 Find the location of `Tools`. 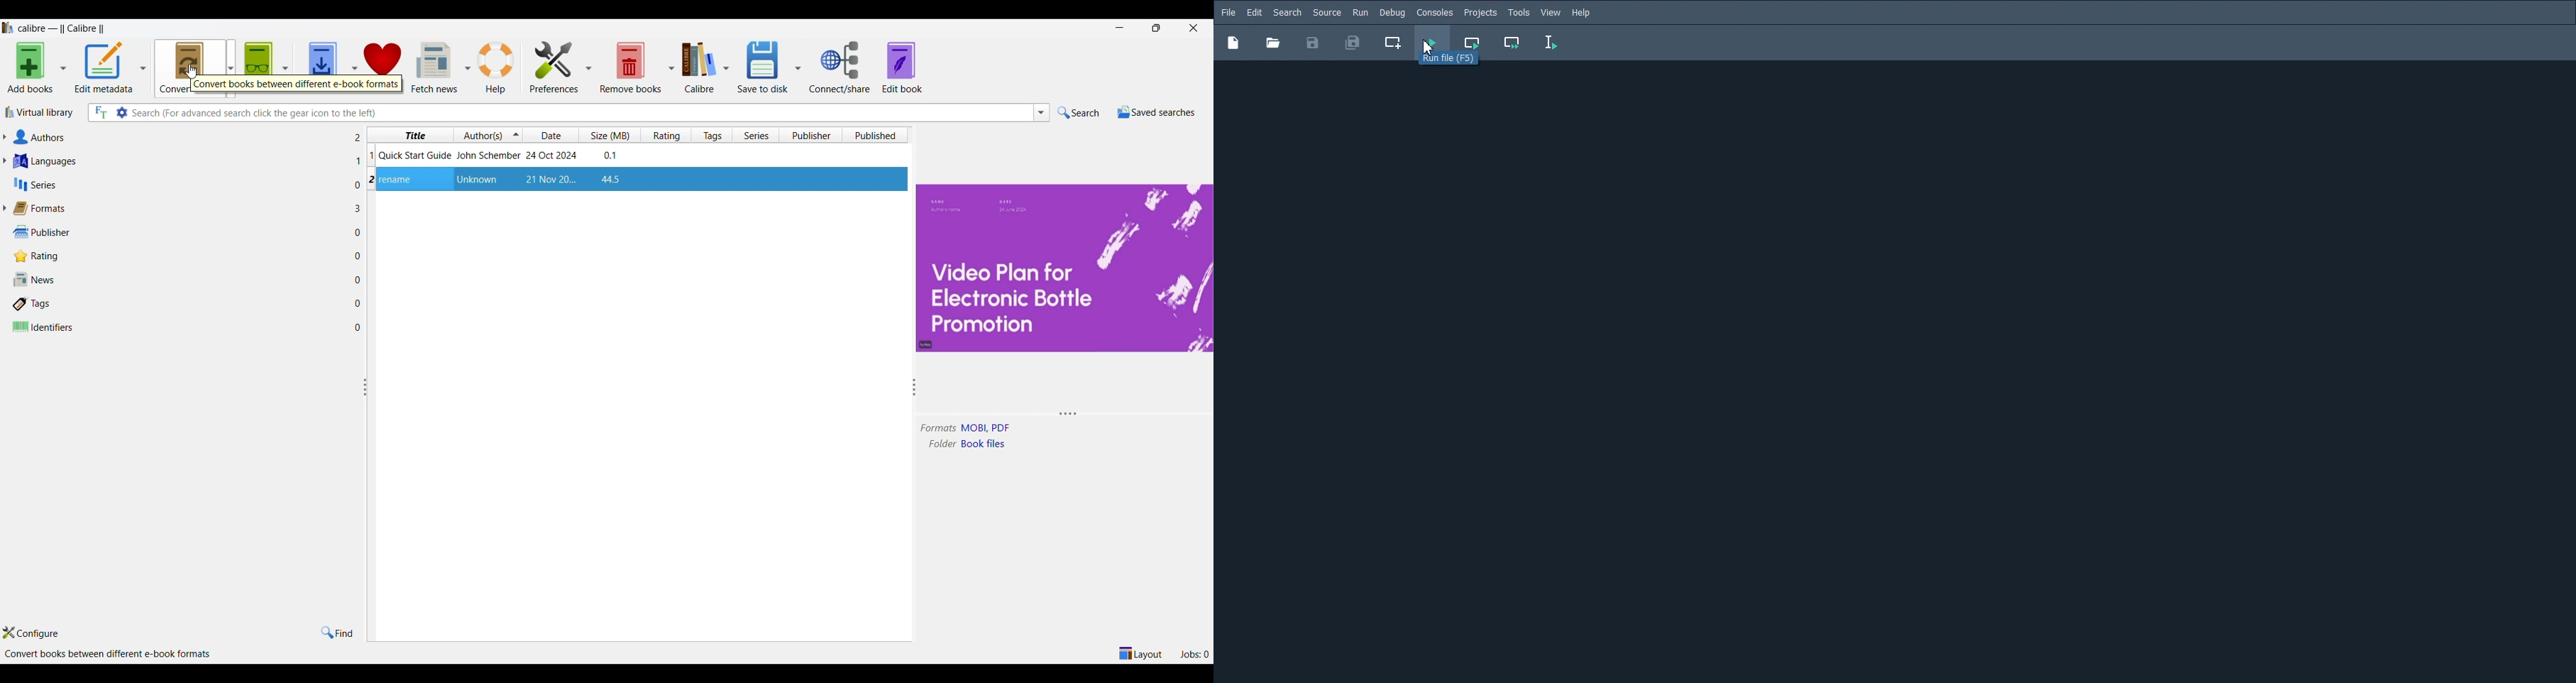

Tools is located at coordinates (1519, 13).